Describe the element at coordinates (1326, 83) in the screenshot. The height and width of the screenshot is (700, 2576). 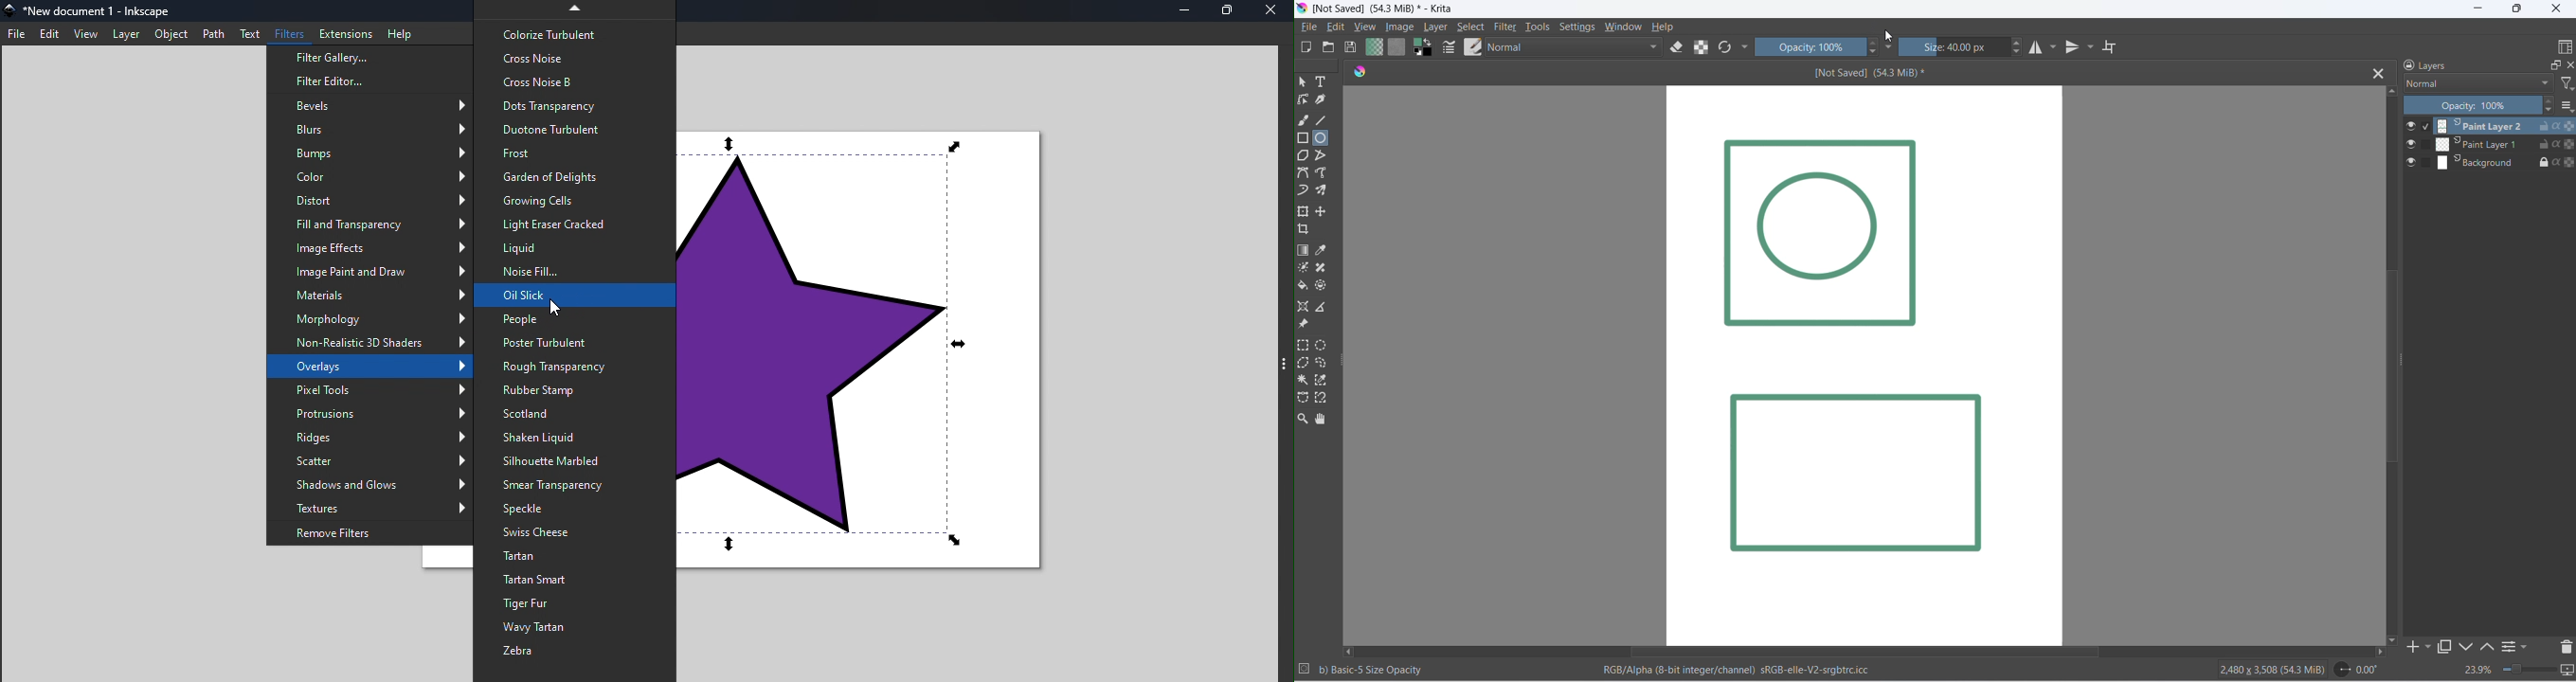
I see `text` at that location.